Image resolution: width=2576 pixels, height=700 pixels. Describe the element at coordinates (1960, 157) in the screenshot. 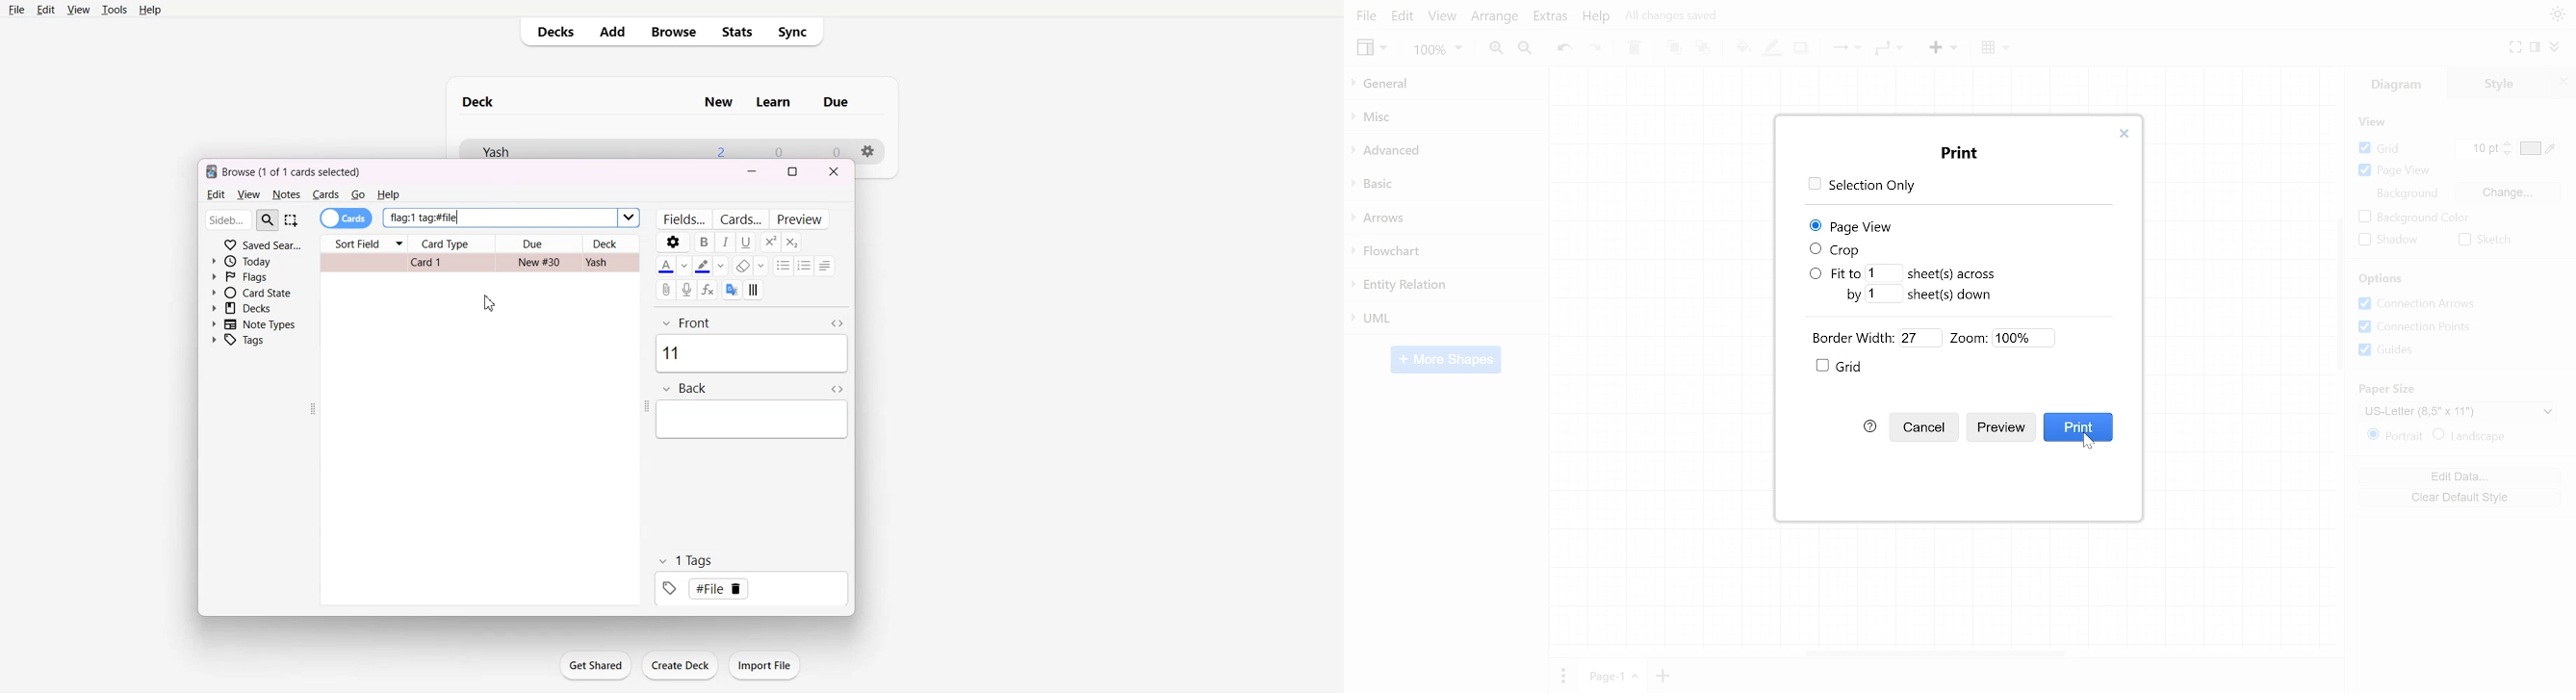

I see `print` at that location.